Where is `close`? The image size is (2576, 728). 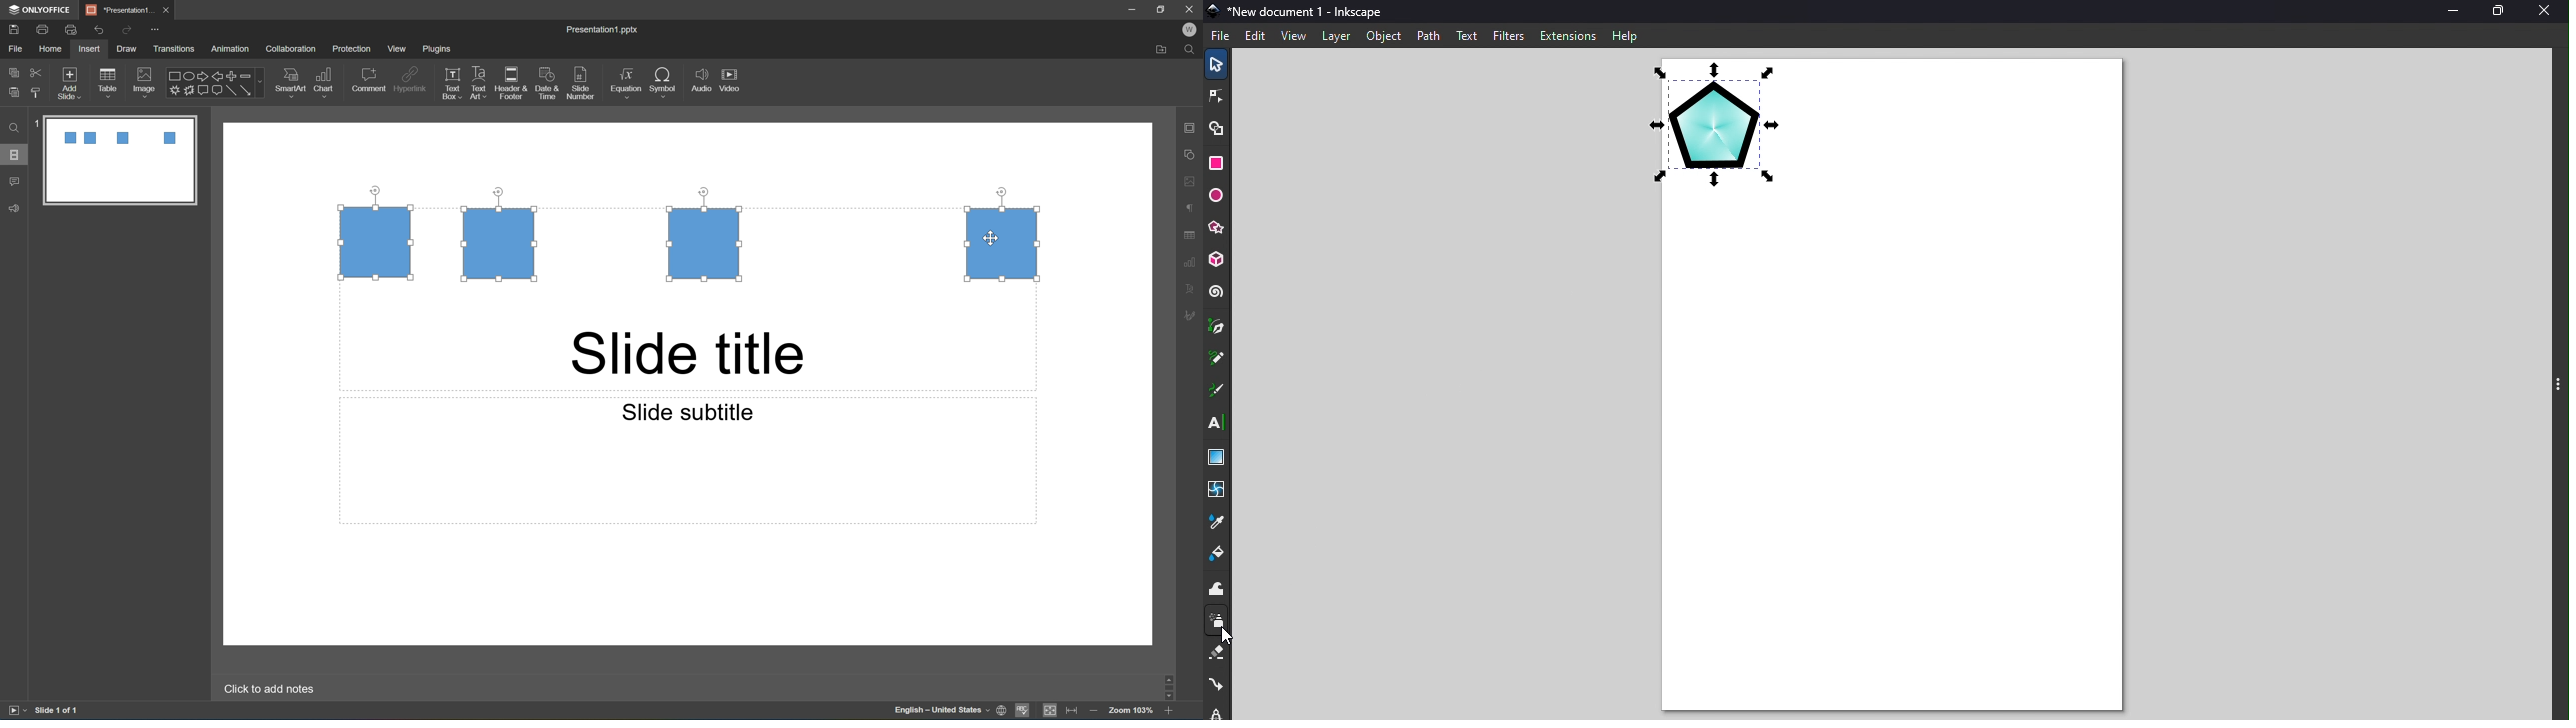 close is located at coordinates (169, 10).